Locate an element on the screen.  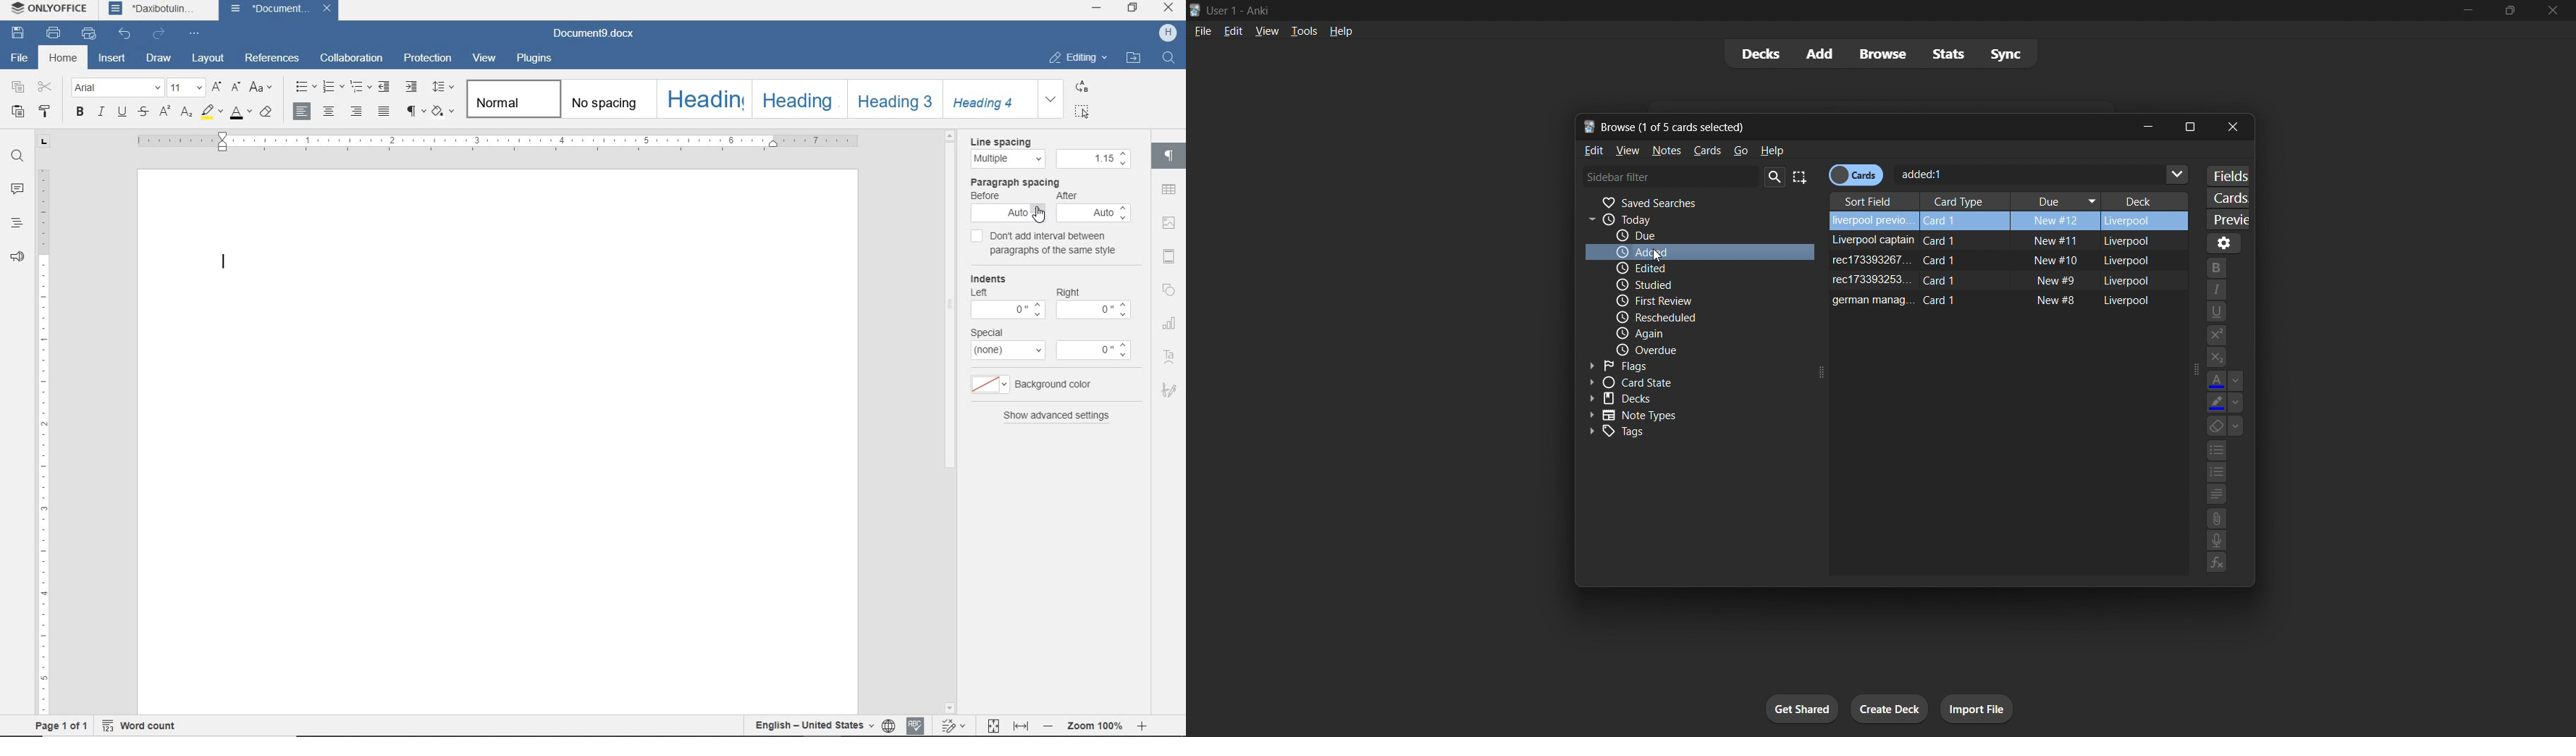
file is located at coordinates (20, 61).